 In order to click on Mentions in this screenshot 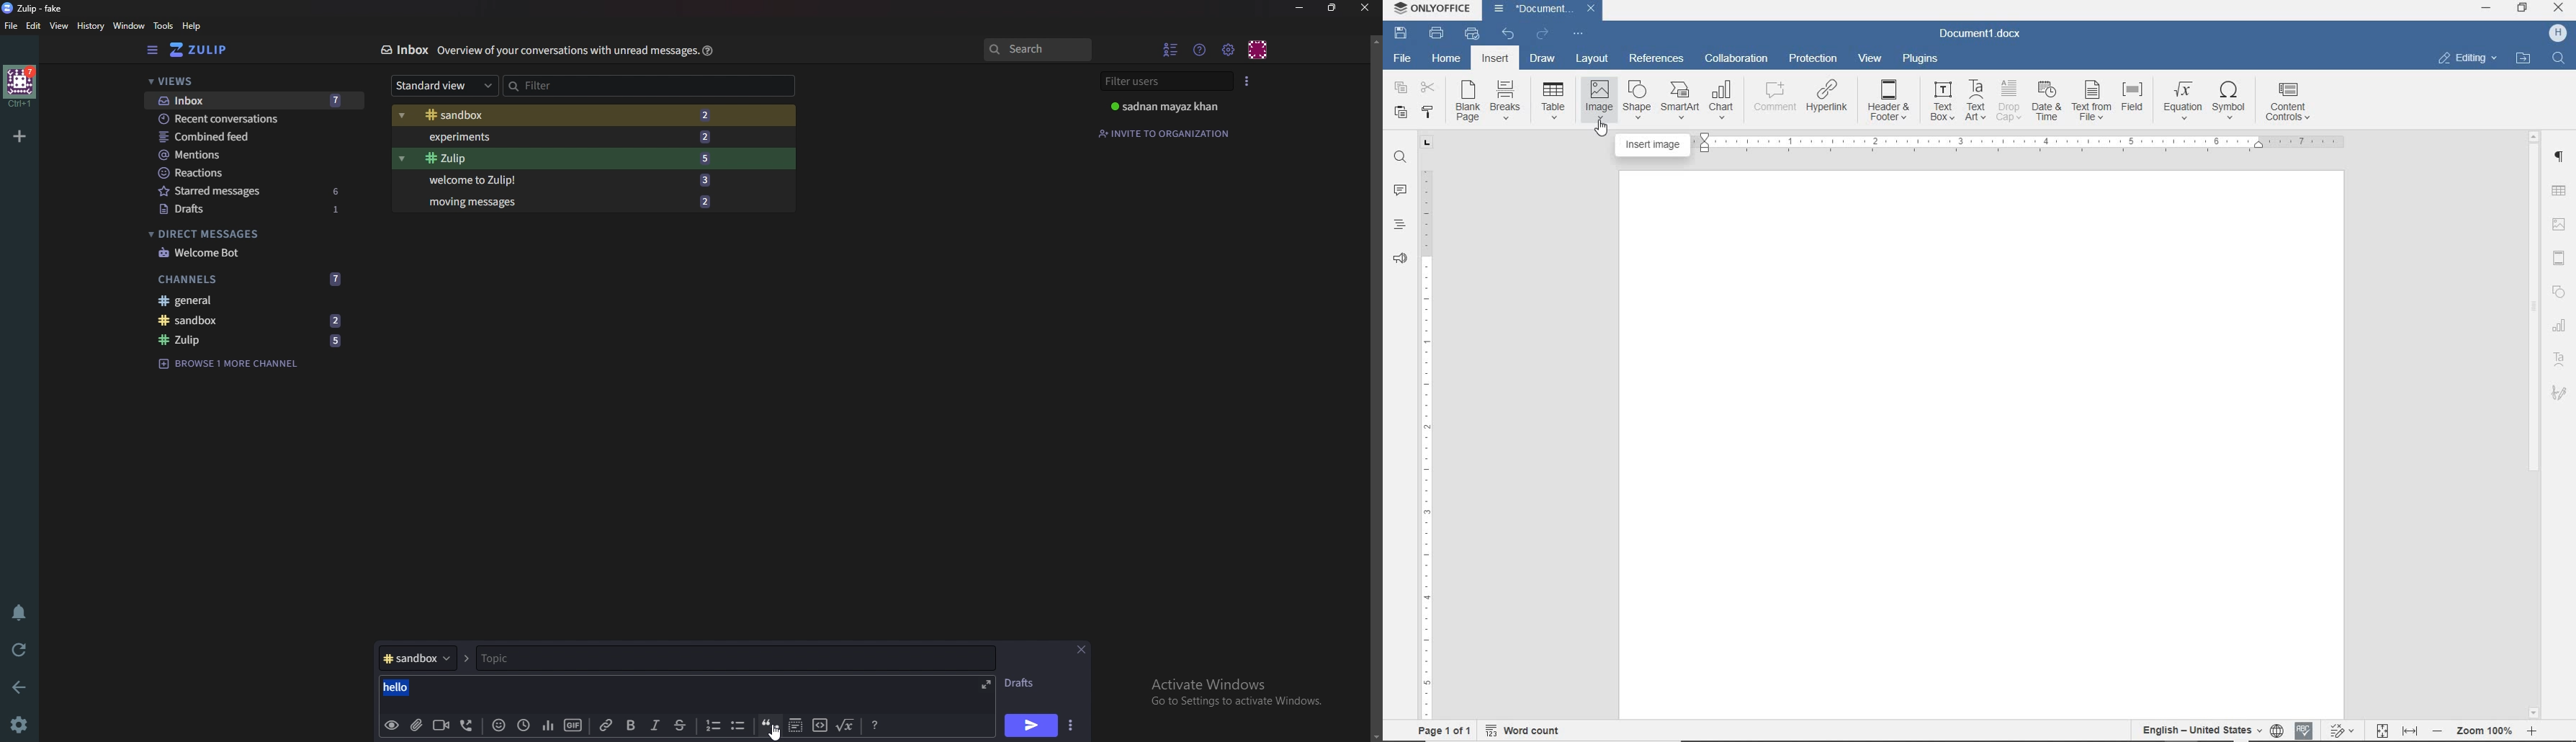, I will do `click(246, 156)`.